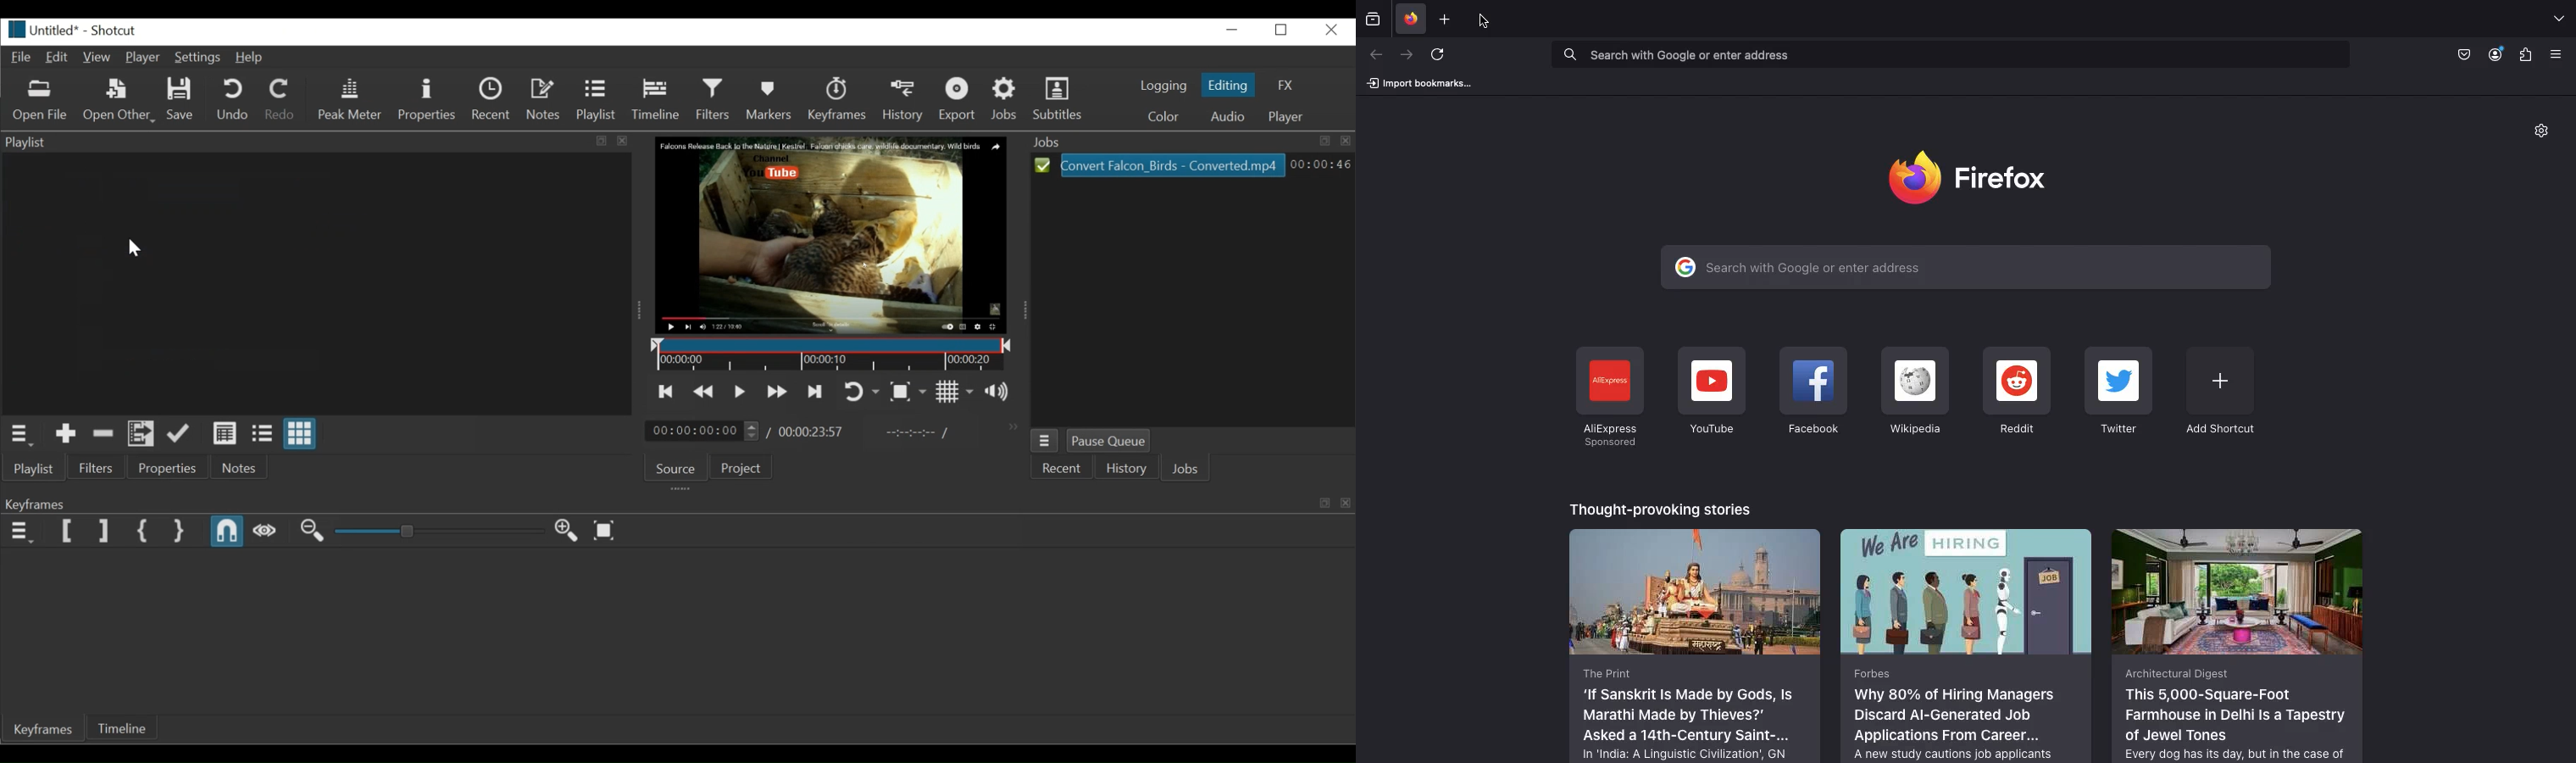  What do you see at coordinates (1227, 85) in the screenshot?
I see `Editing` at bounding box center [1227, 85].